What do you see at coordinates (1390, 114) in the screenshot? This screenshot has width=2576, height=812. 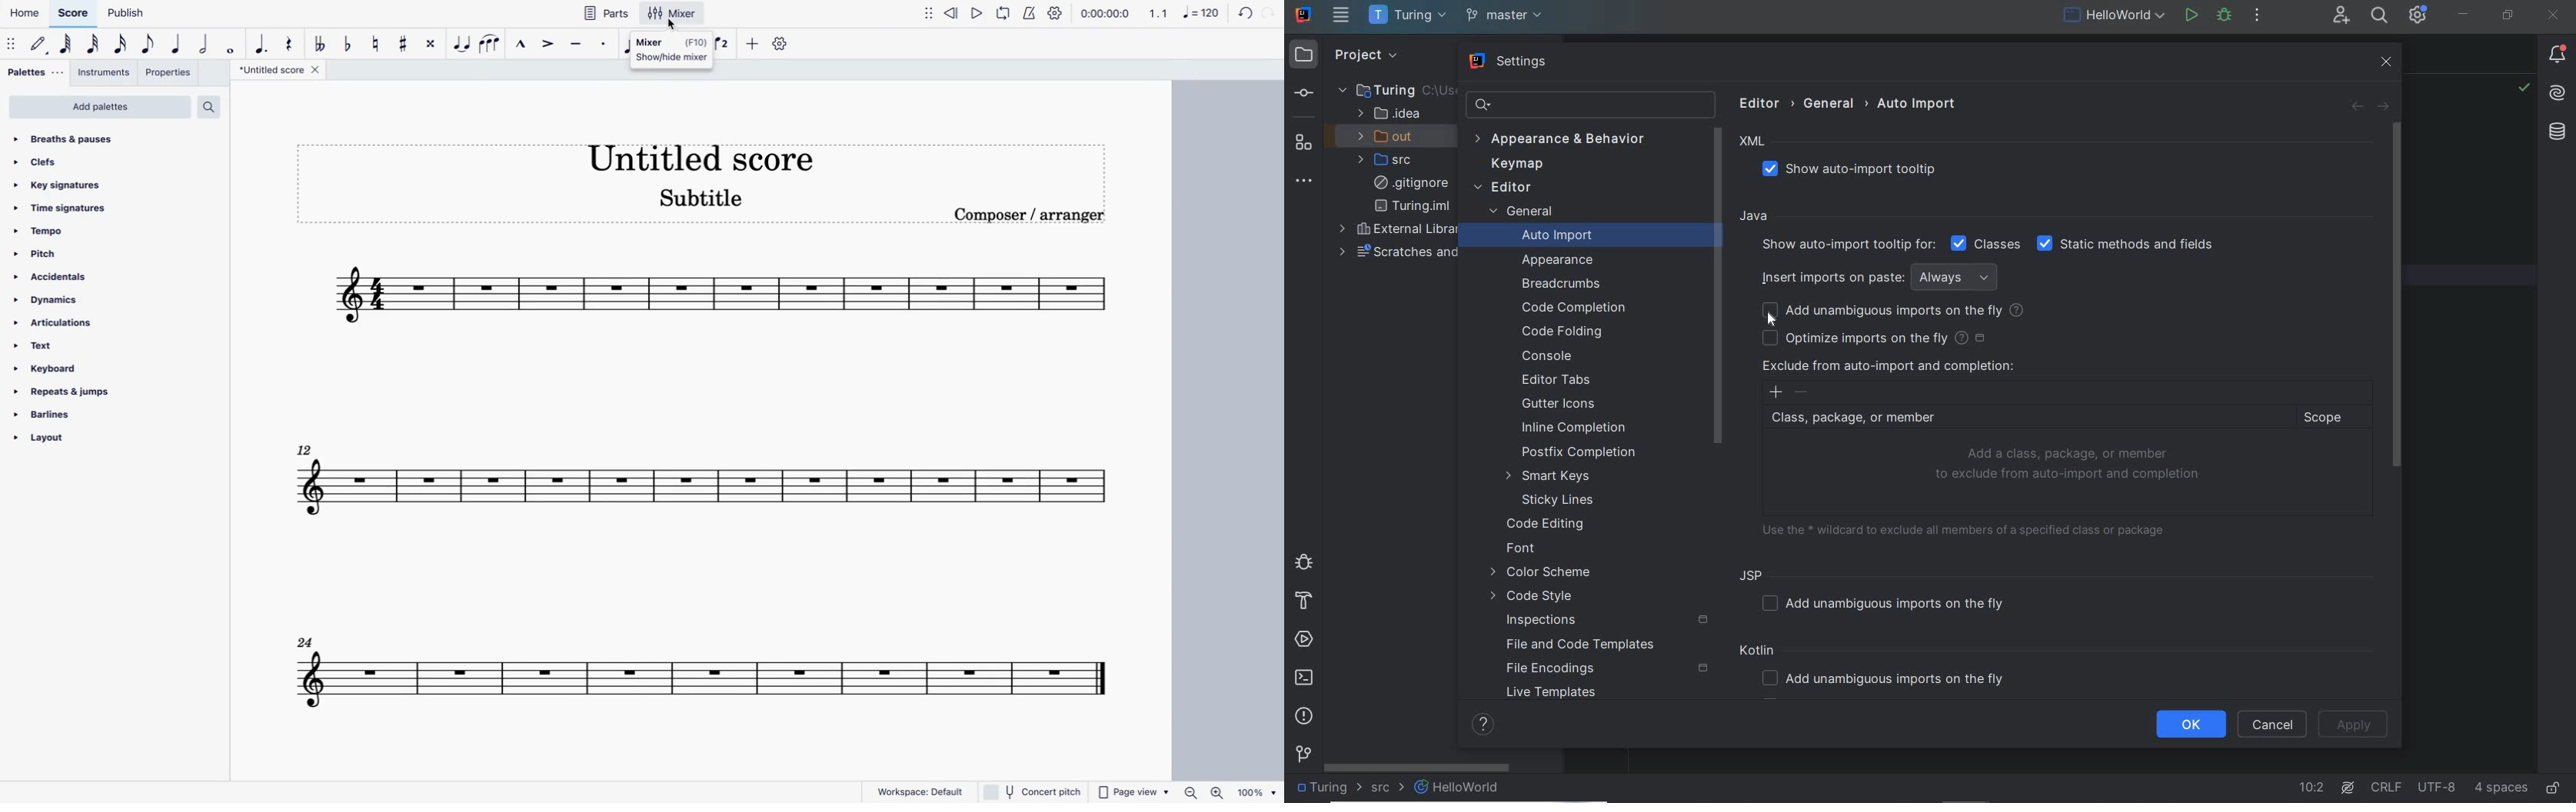 I see `.idea` at bounding box center [1390, 114].